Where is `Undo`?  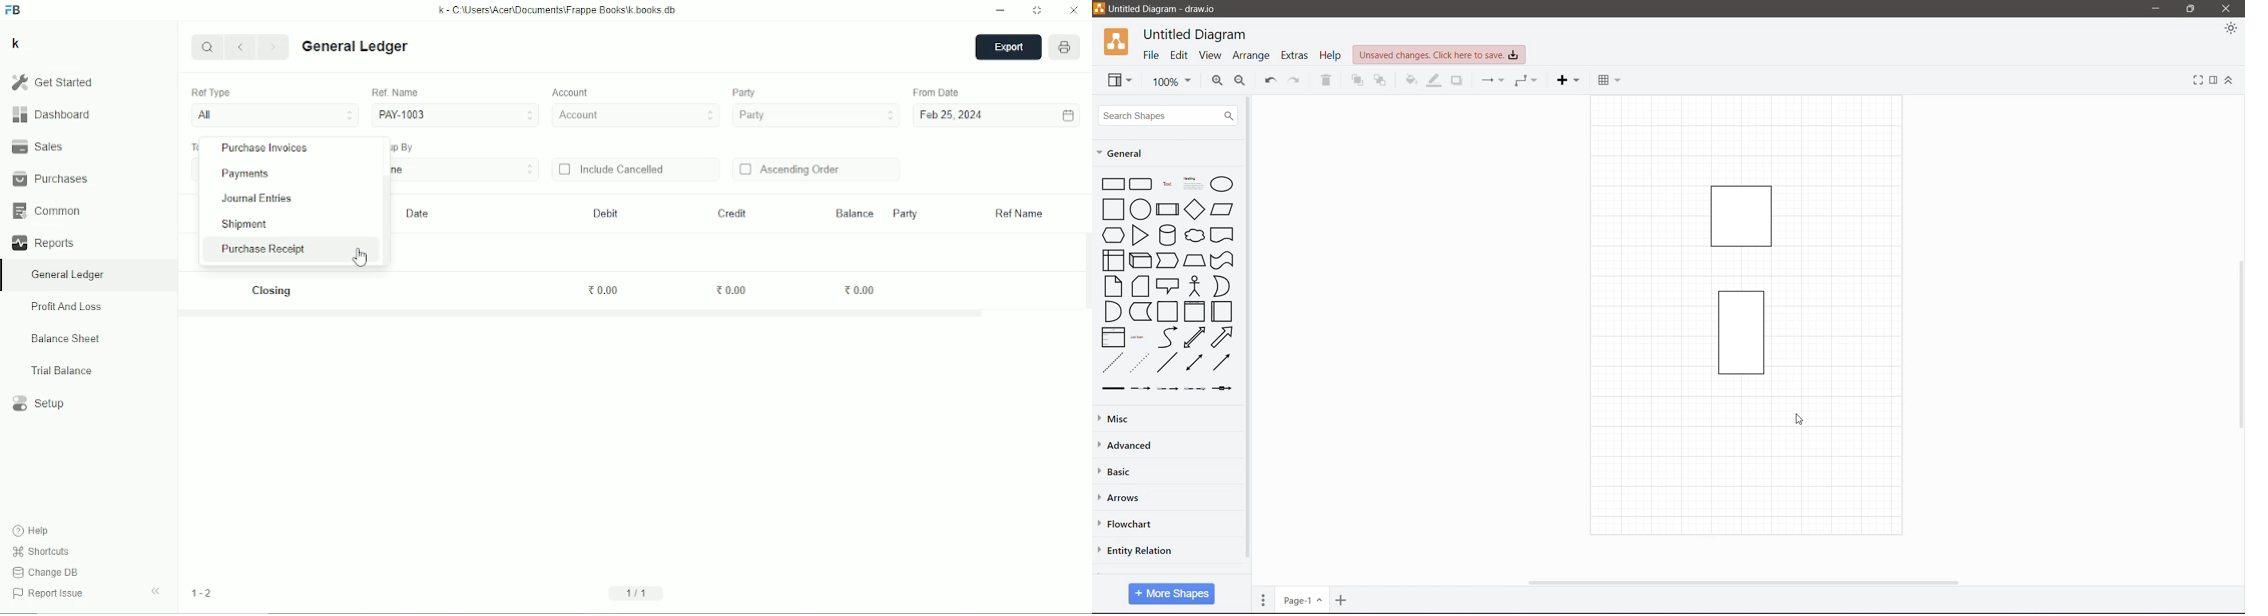 Undo is located at coordinates (1270, 81).